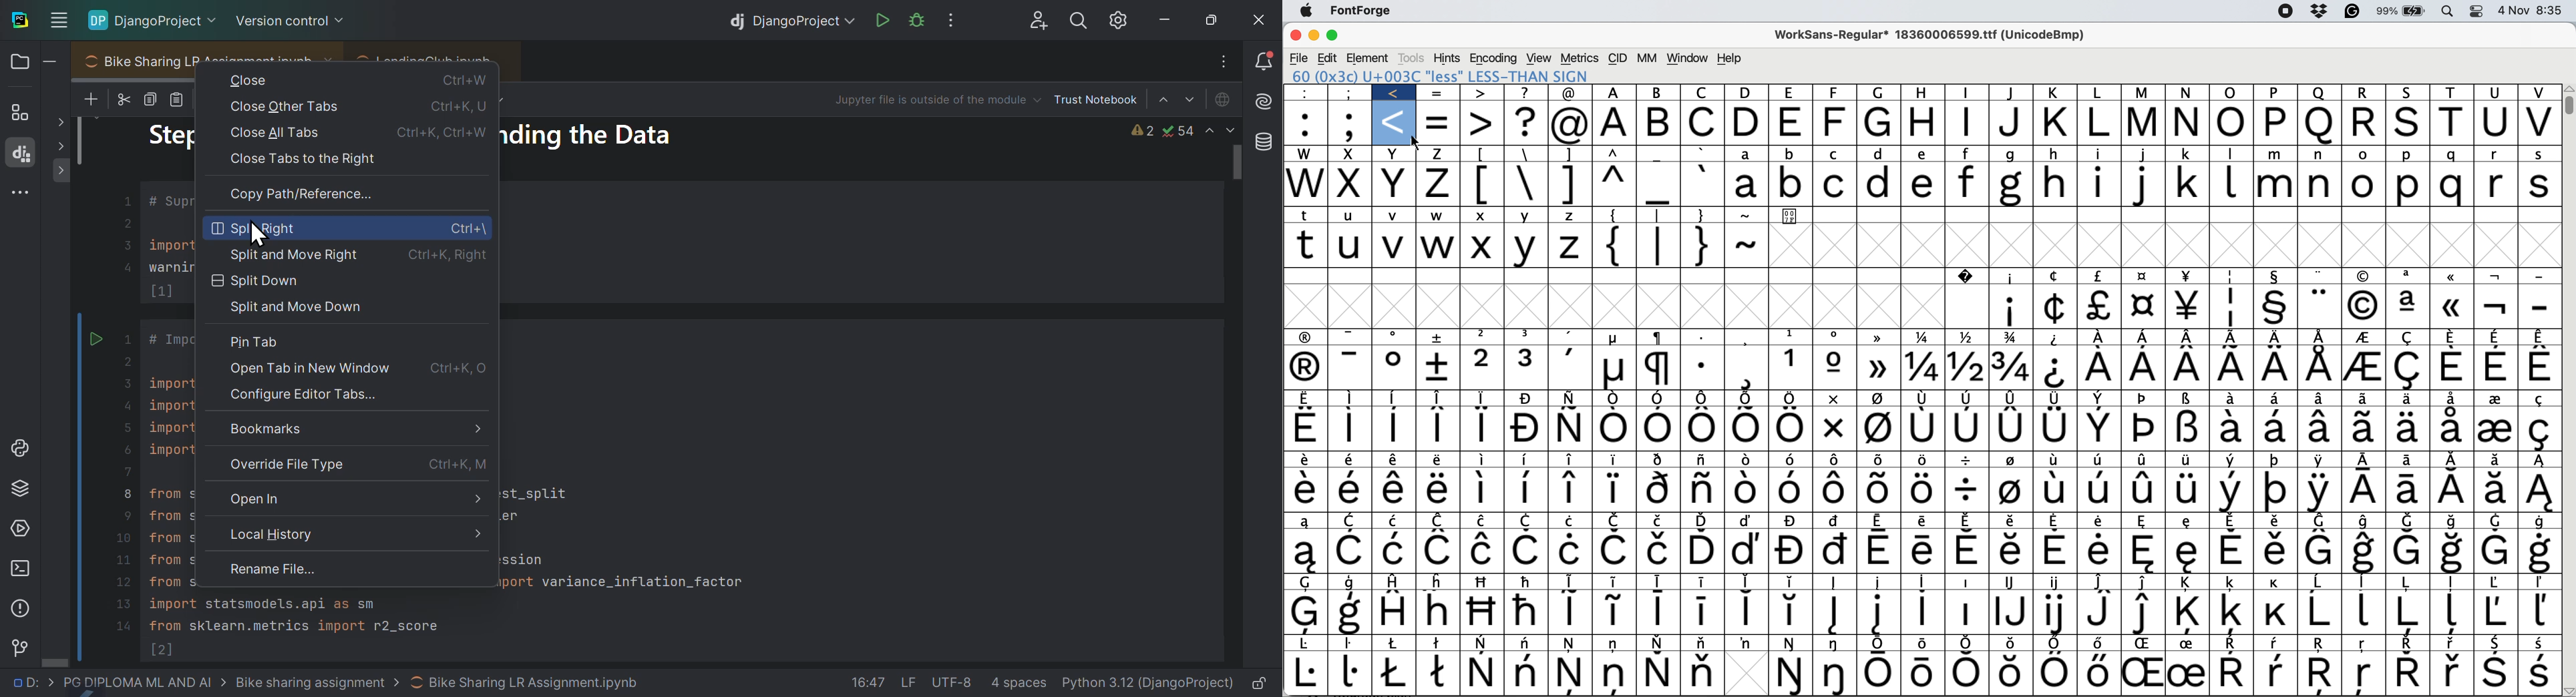 The width and height of the screenshot is (2576, 700). Describe the element at coordinates (2014, 276) in the screenshot. I see `Symbol` at that location.